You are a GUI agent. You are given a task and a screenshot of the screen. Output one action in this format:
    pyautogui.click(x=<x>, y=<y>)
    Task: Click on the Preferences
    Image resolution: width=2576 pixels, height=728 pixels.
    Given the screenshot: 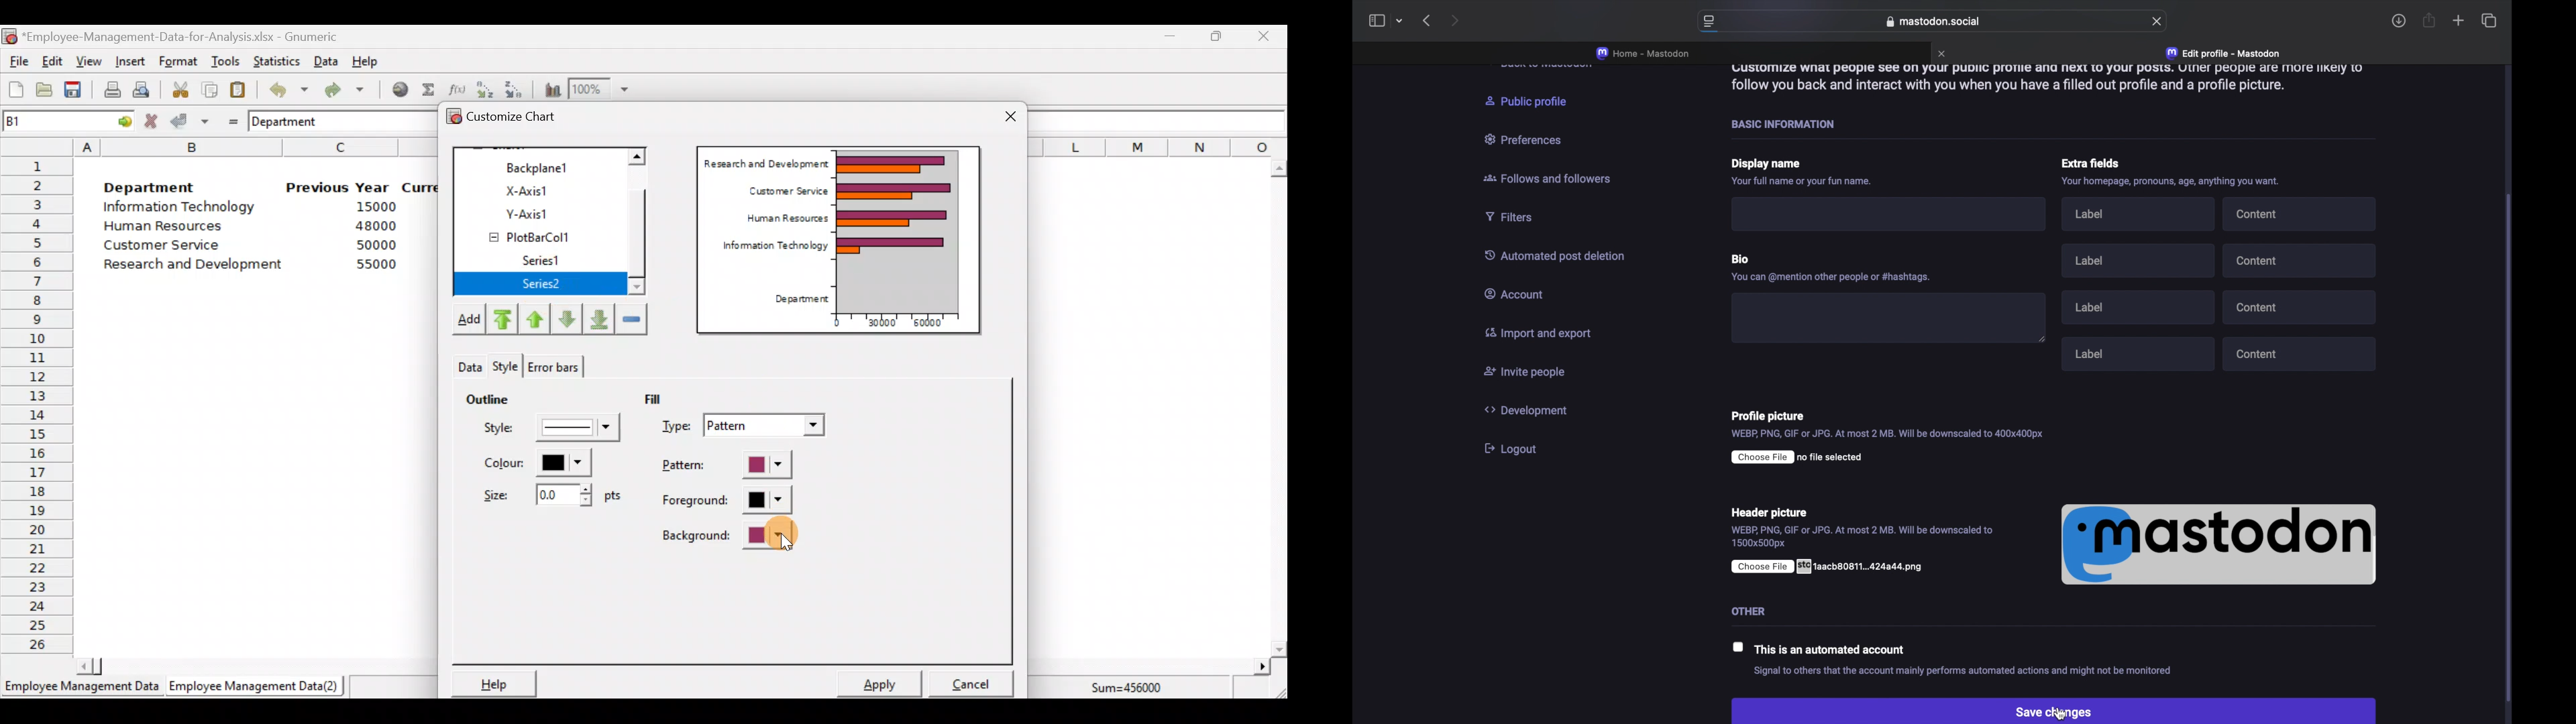 What is the action you would take?
    pyautogui.click(x=1531, y=139)
    